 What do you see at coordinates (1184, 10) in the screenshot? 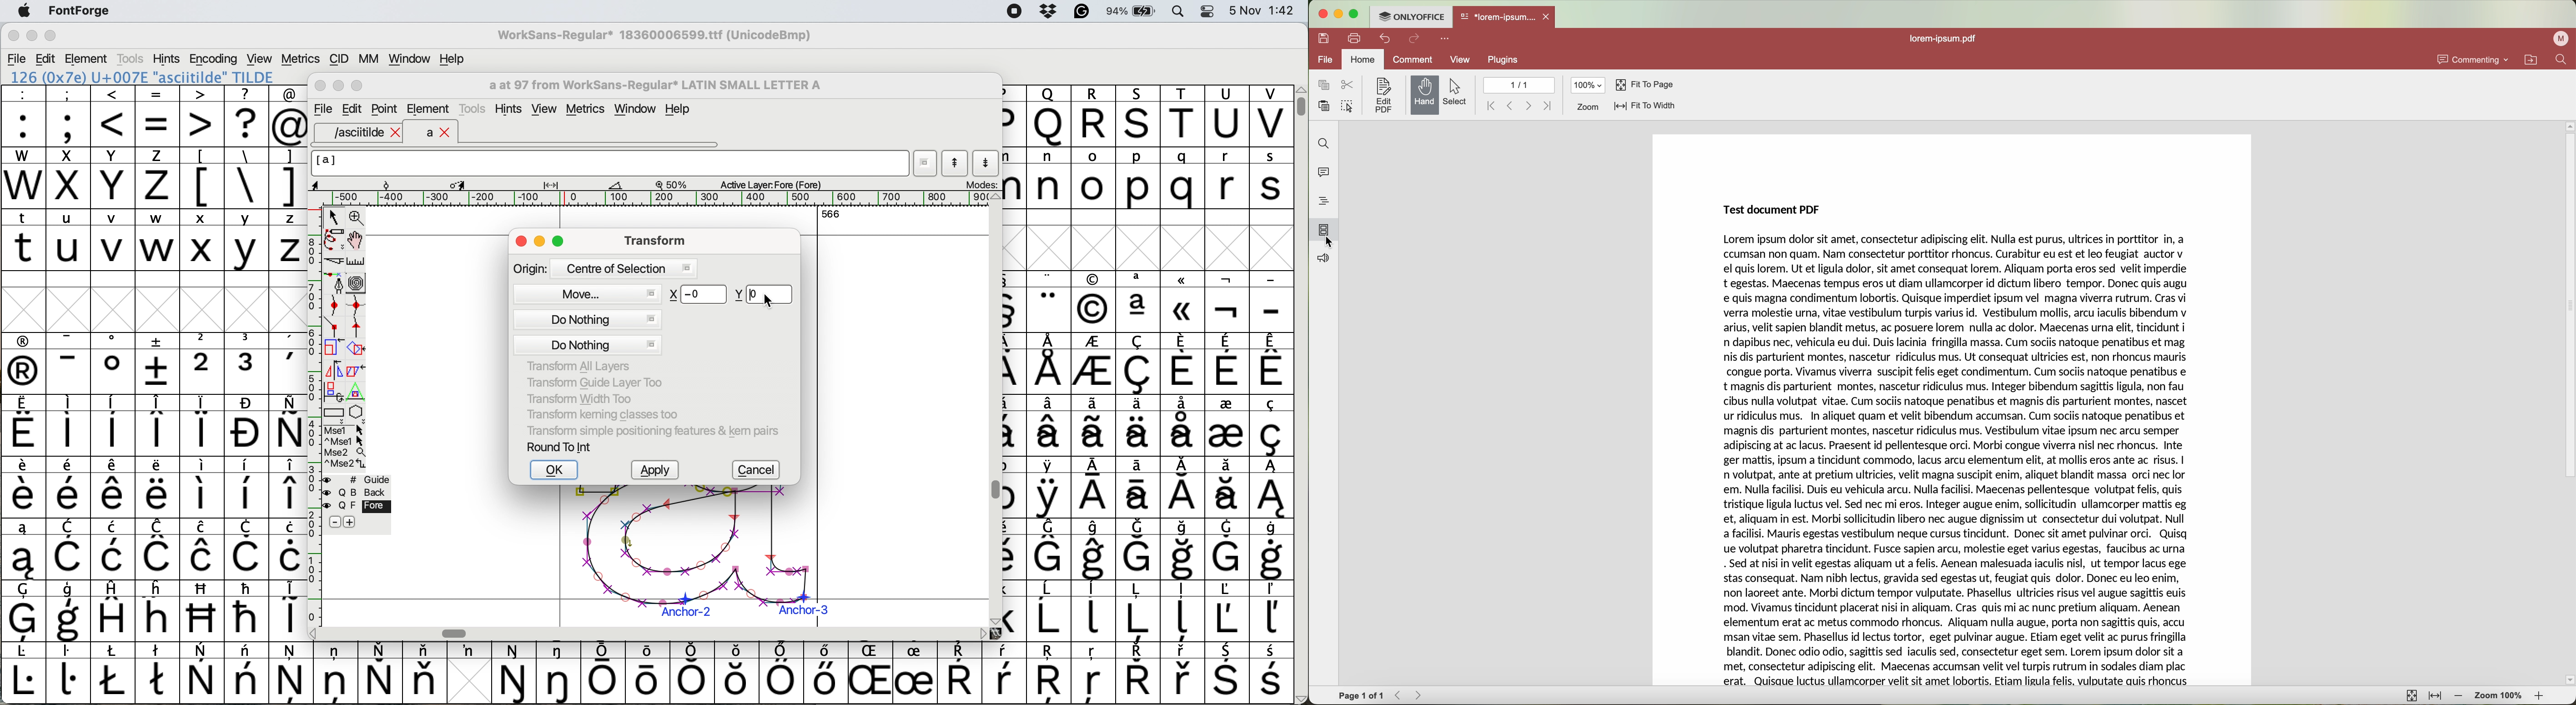
I see `spotlight search` at bounding box center [1184, 10].